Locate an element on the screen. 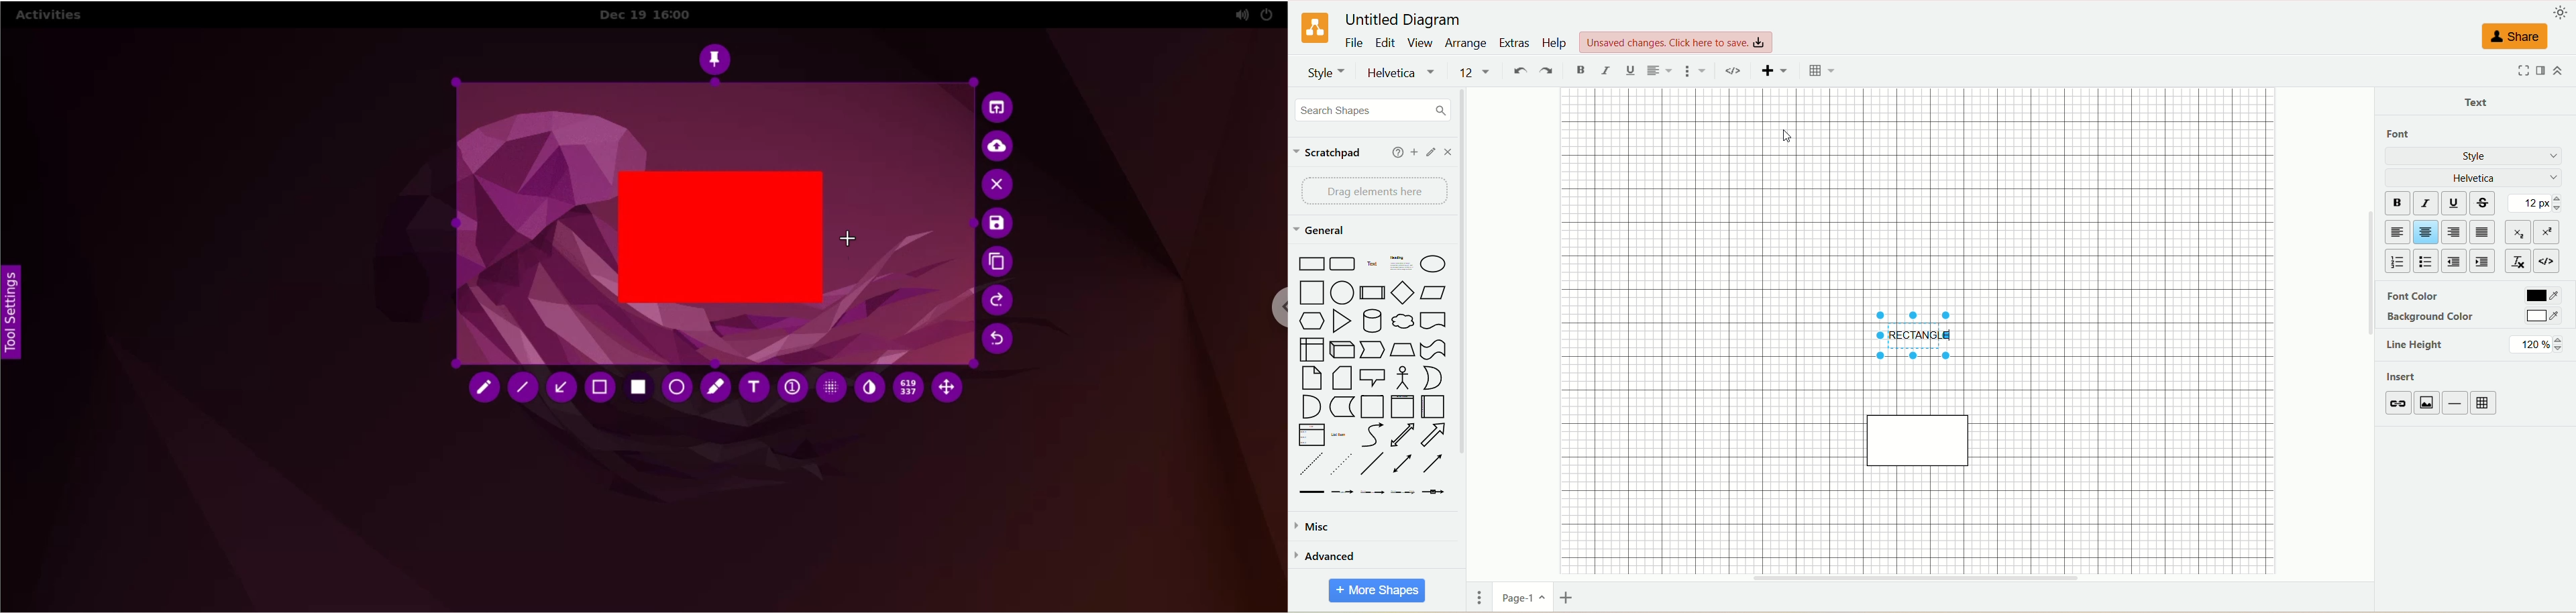 Image resolution: width=2576 pixels, height=616 pixels. font is located at coordinates (2410, 135).